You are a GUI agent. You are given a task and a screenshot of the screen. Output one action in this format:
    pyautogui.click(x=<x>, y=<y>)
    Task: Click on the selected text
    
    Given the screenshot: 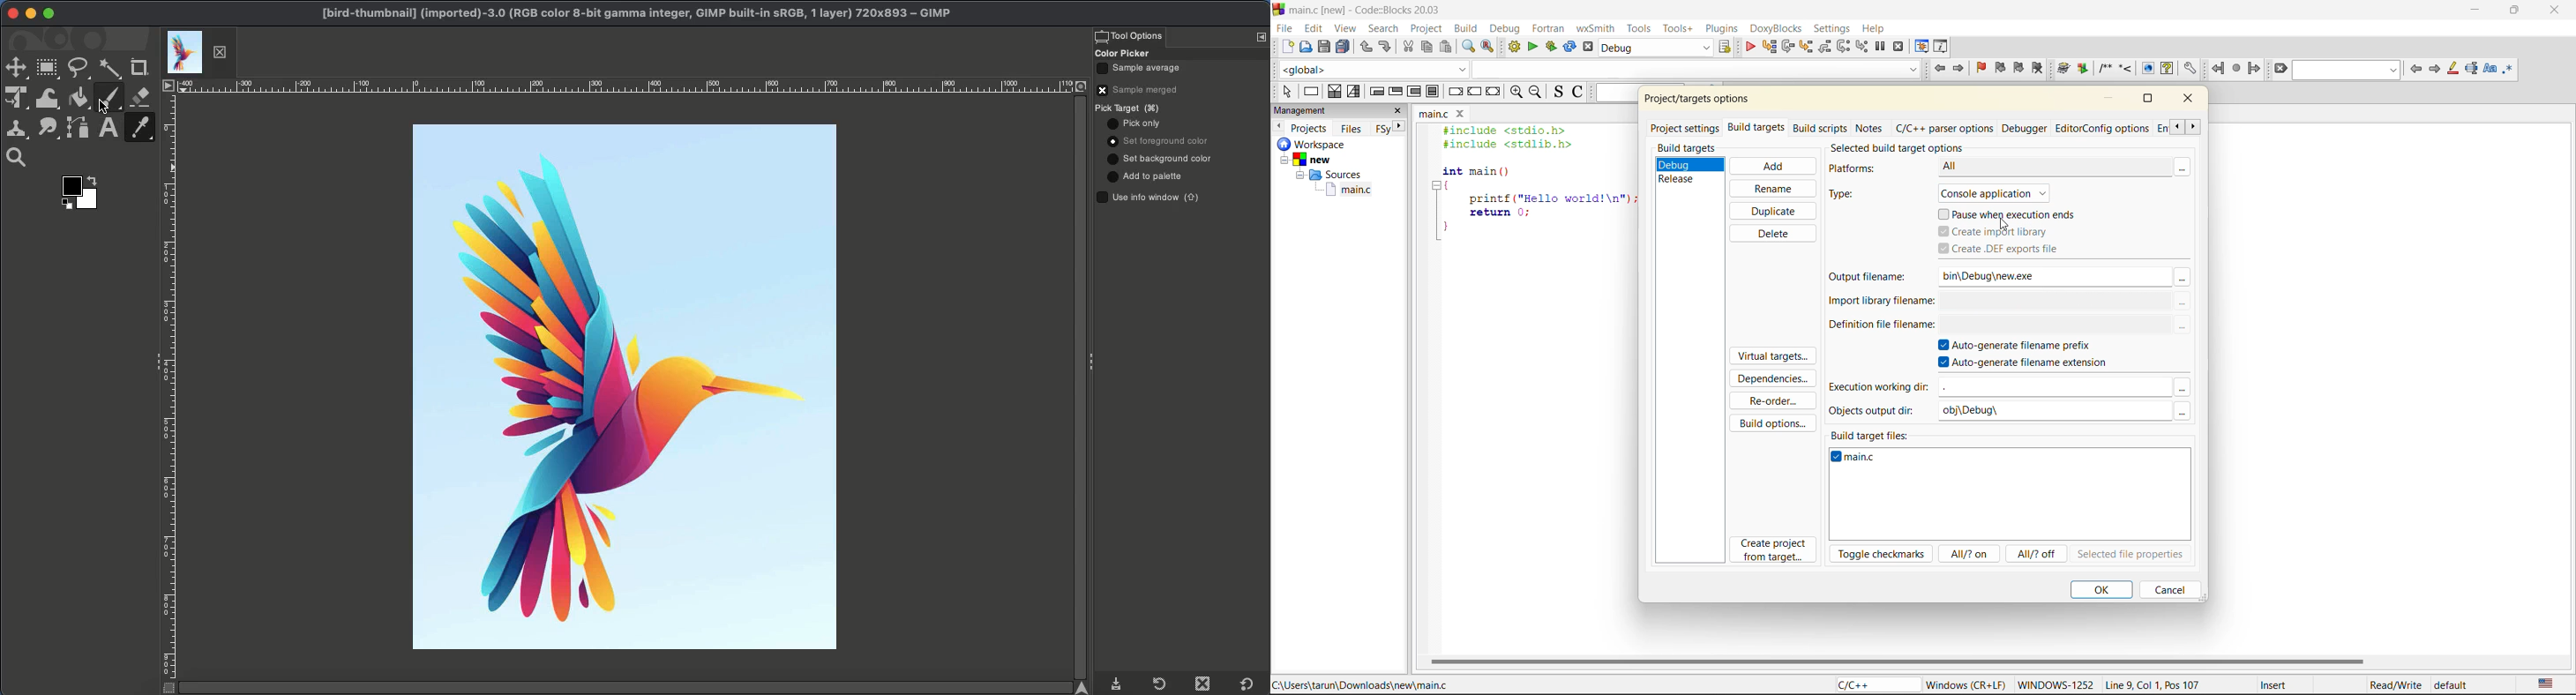 What is the action you would take?
    pyautogui.click(x=2474, y=68)
    